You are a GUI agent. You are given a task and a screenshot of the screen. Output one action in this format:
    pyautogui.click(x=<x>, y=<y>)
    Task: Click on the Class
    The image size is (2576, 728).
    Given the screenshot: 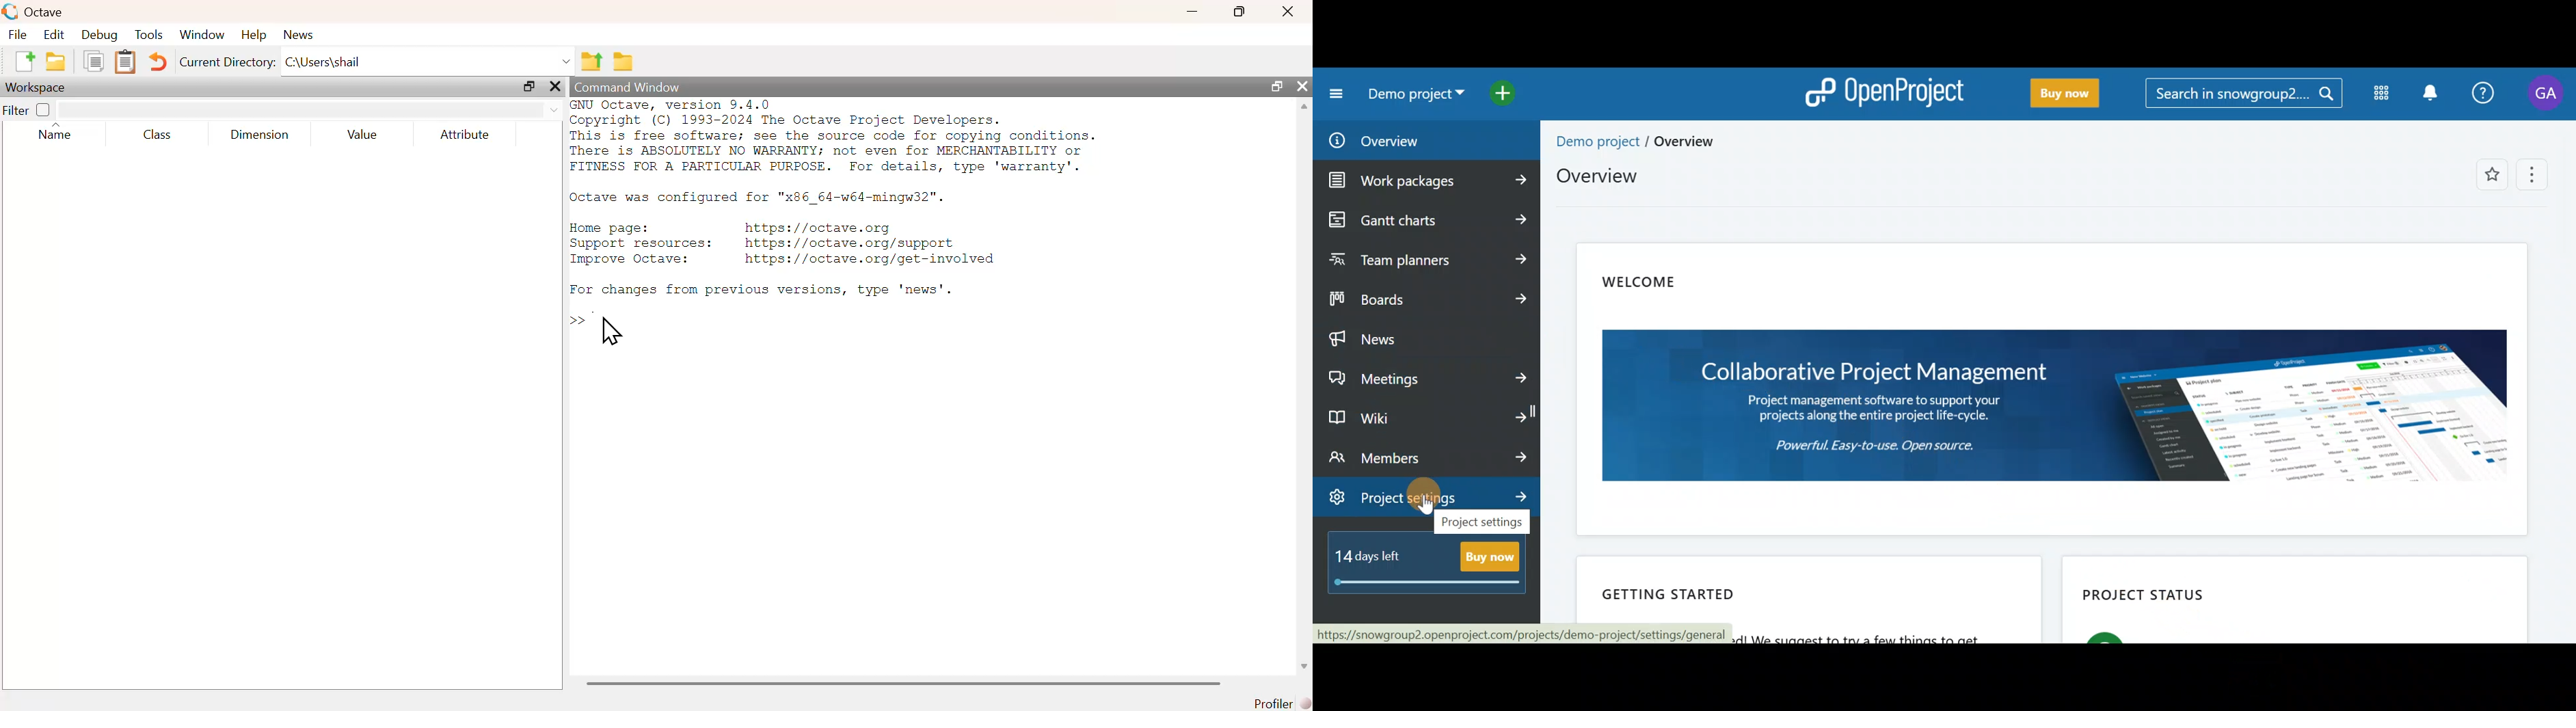 What is the action you would take?
    pyautogui.click(x=163, y=135)
    